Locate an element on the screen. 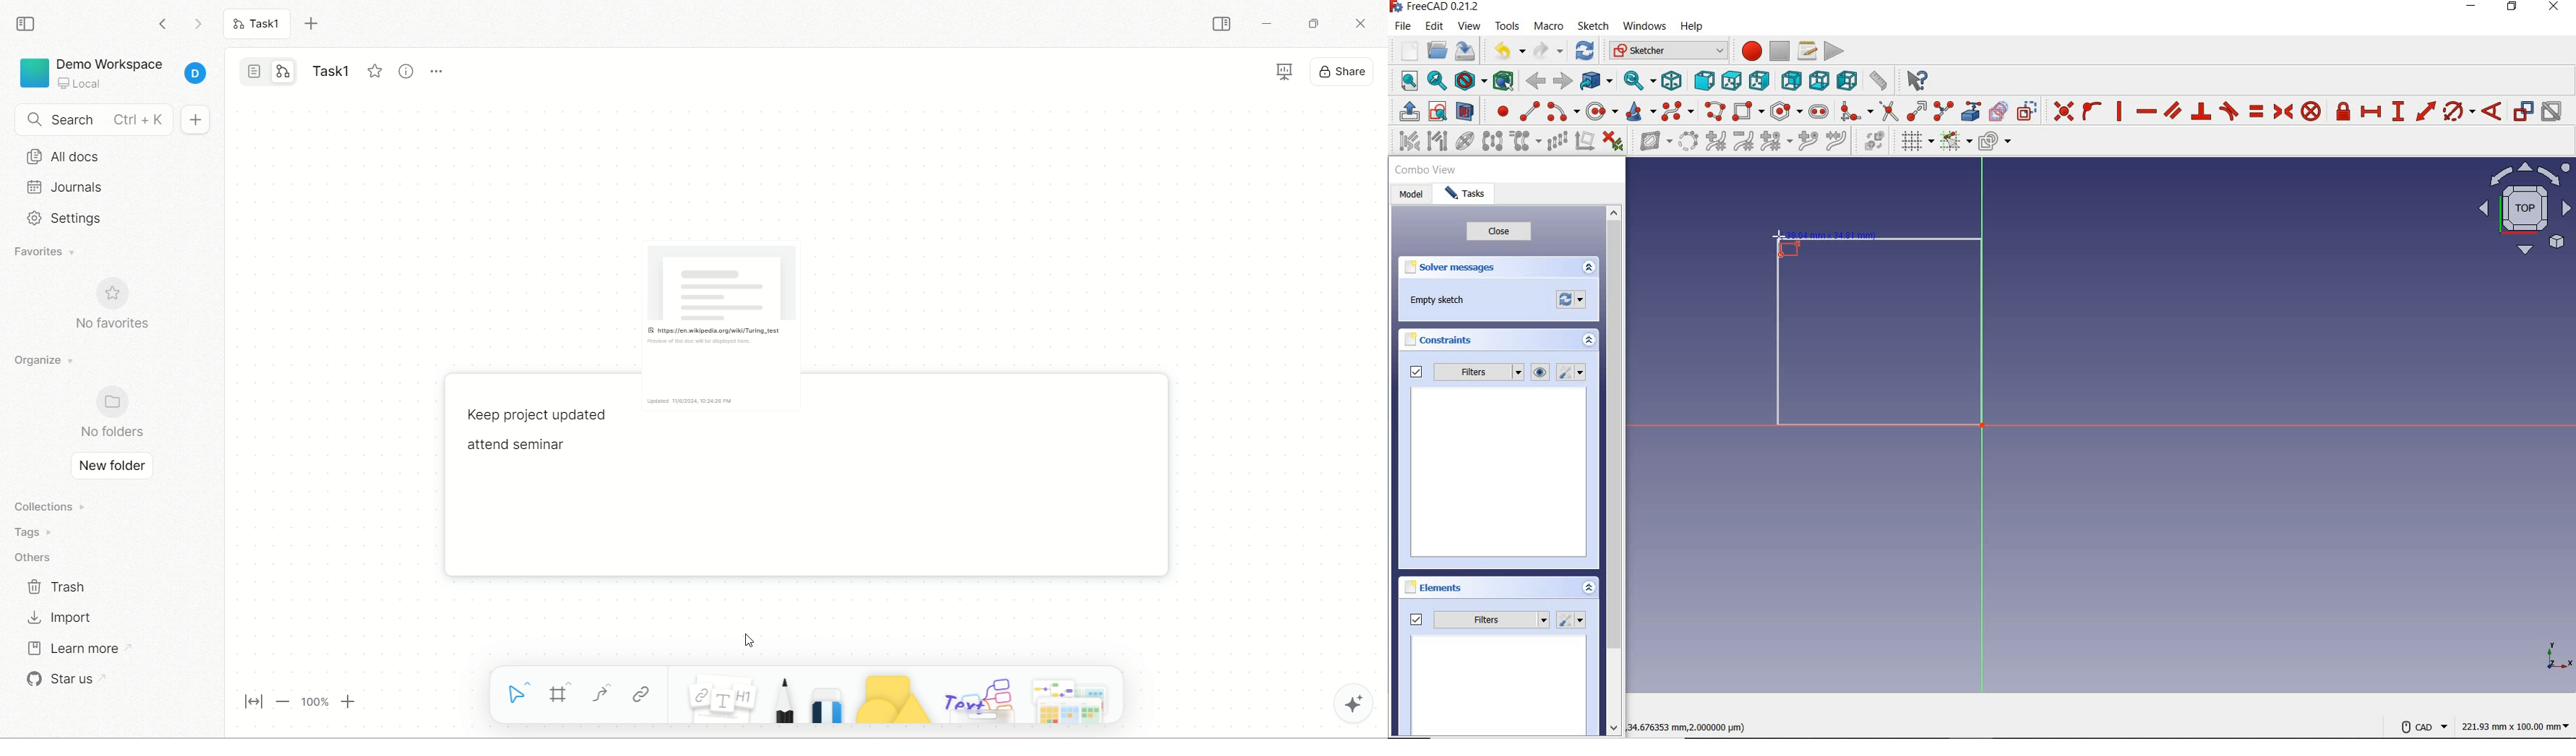 The image size is (2576, 756). XYZ SCALE is located at coordinates (2559, 656).